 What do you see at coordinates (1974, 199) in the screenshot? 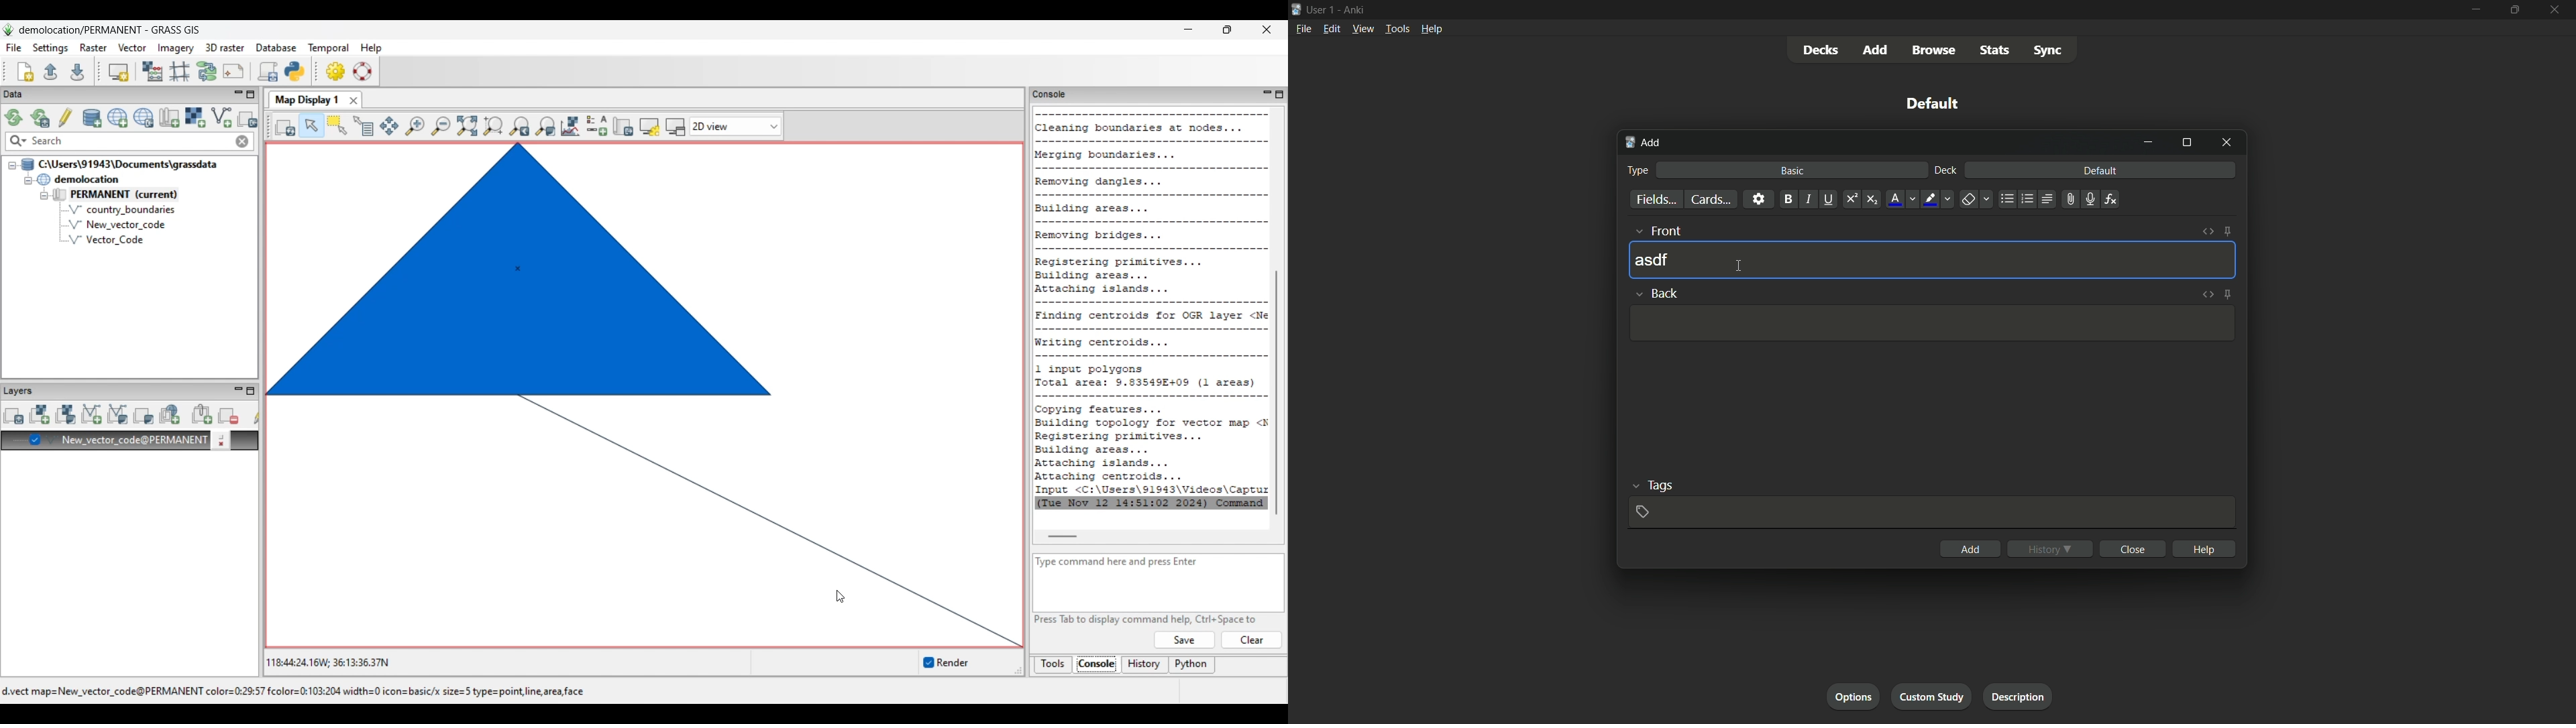
I see `remove formatting` at bounding box center [1974, 199].